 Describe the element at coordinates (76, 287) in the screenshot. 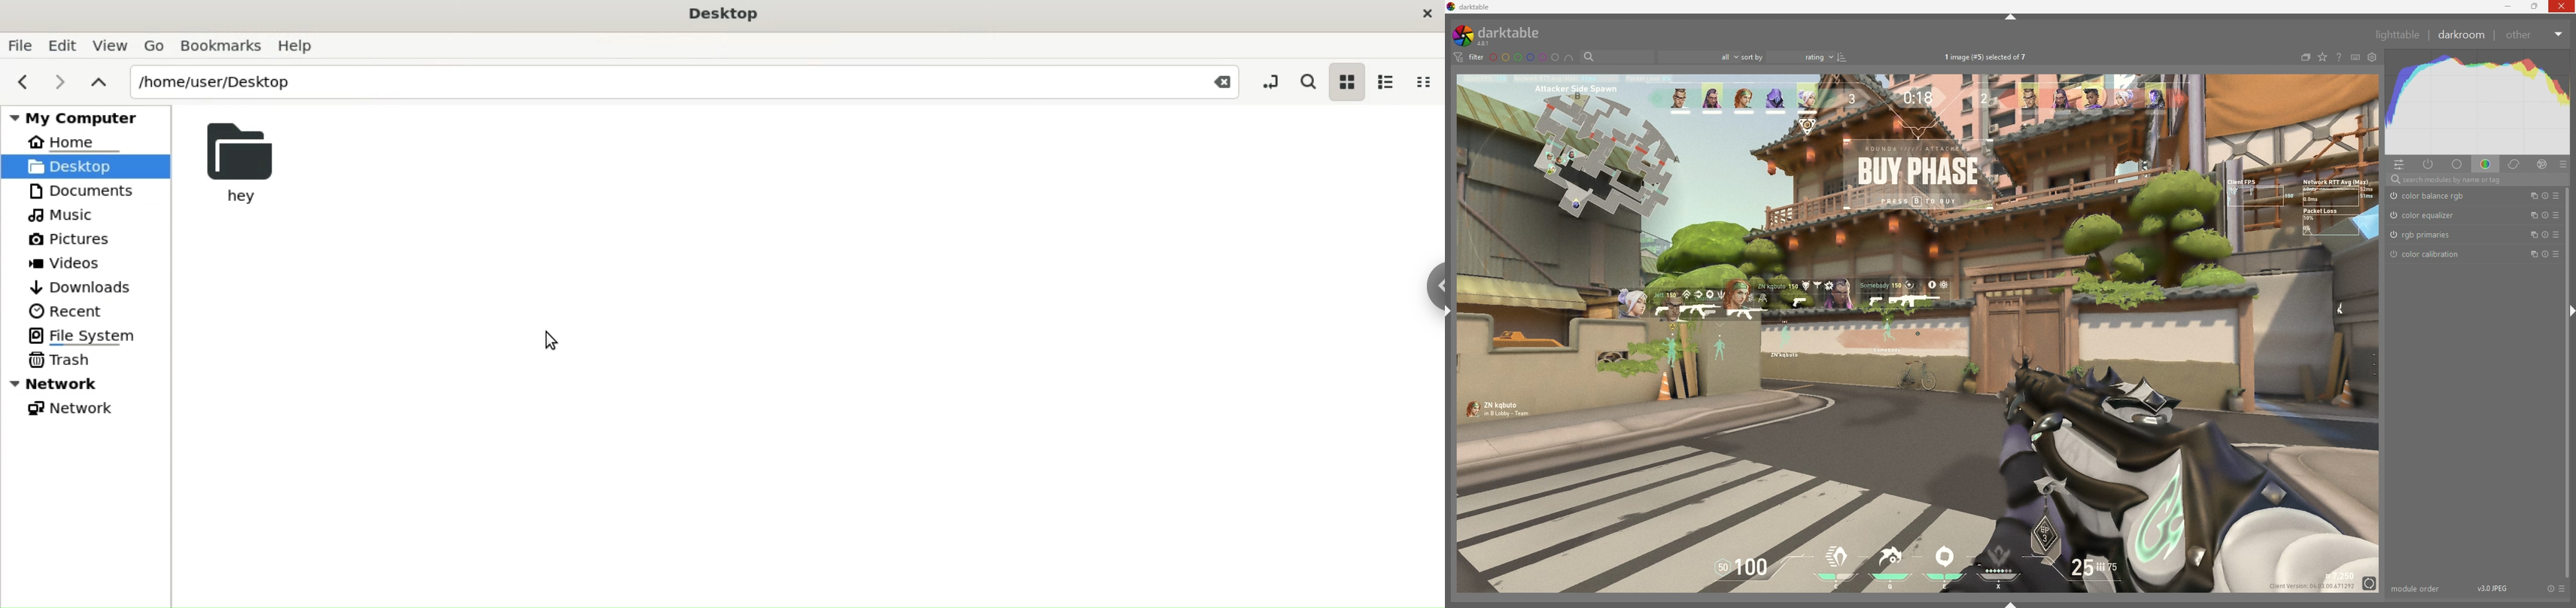

I see `Downloads` at that location.